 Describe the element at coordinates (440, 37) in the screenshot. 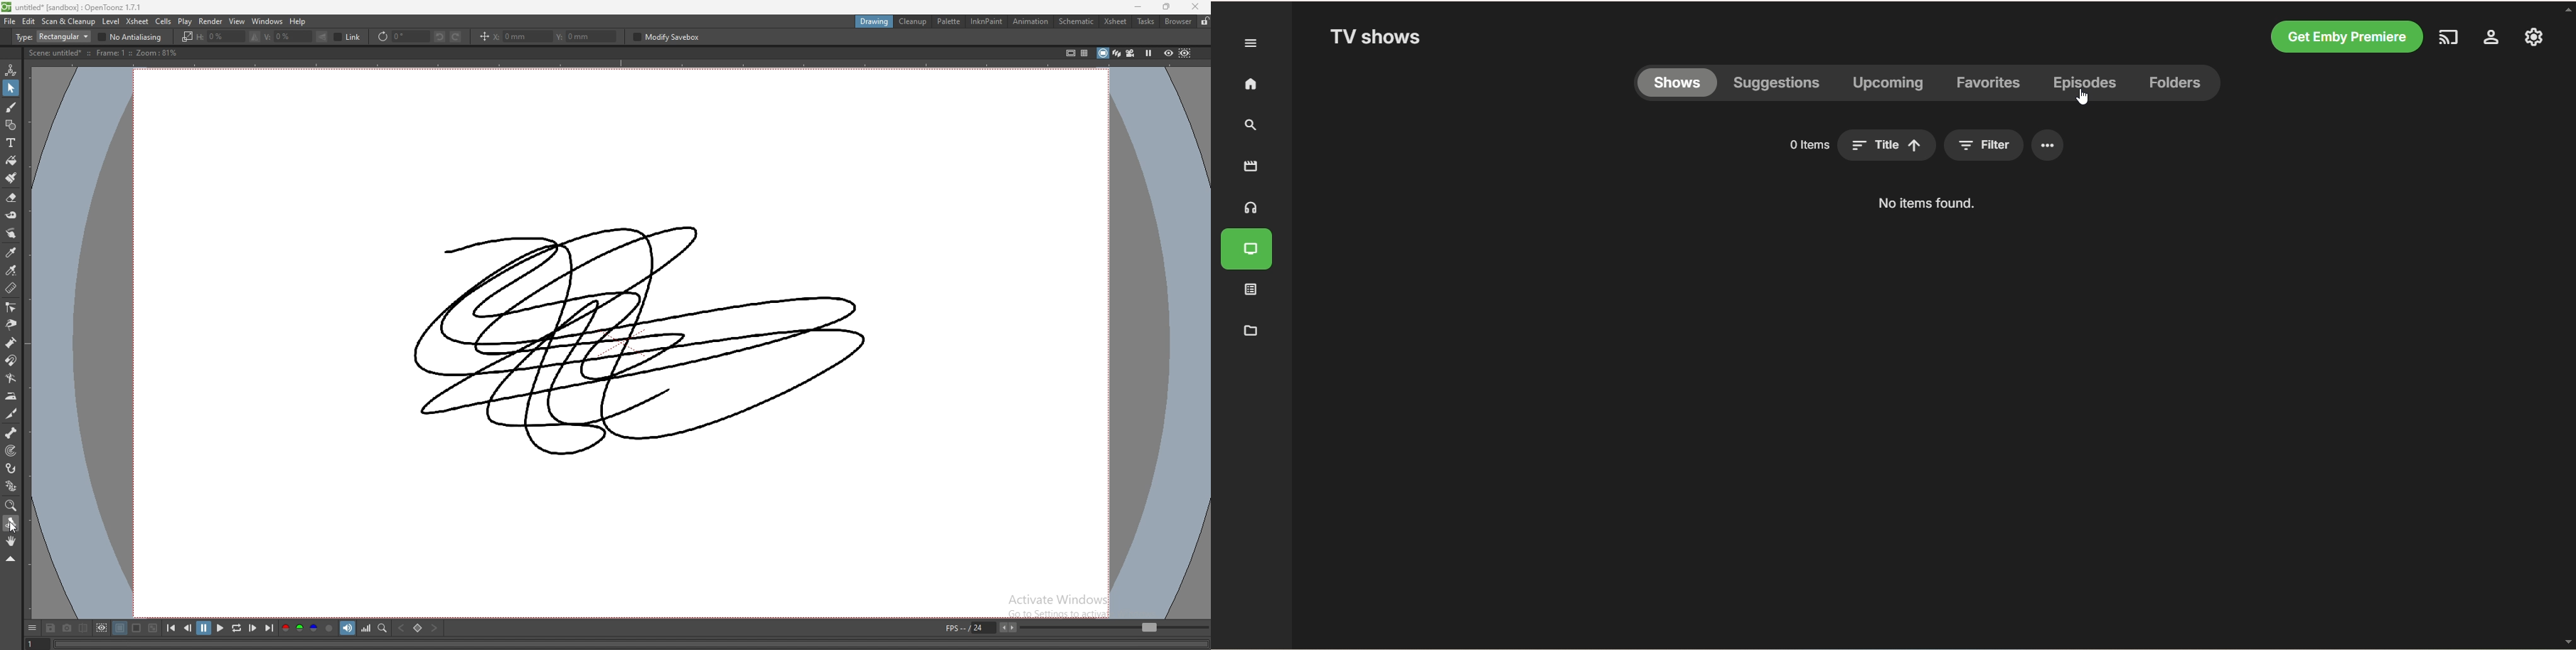

I see `rotate selection left` at that location.